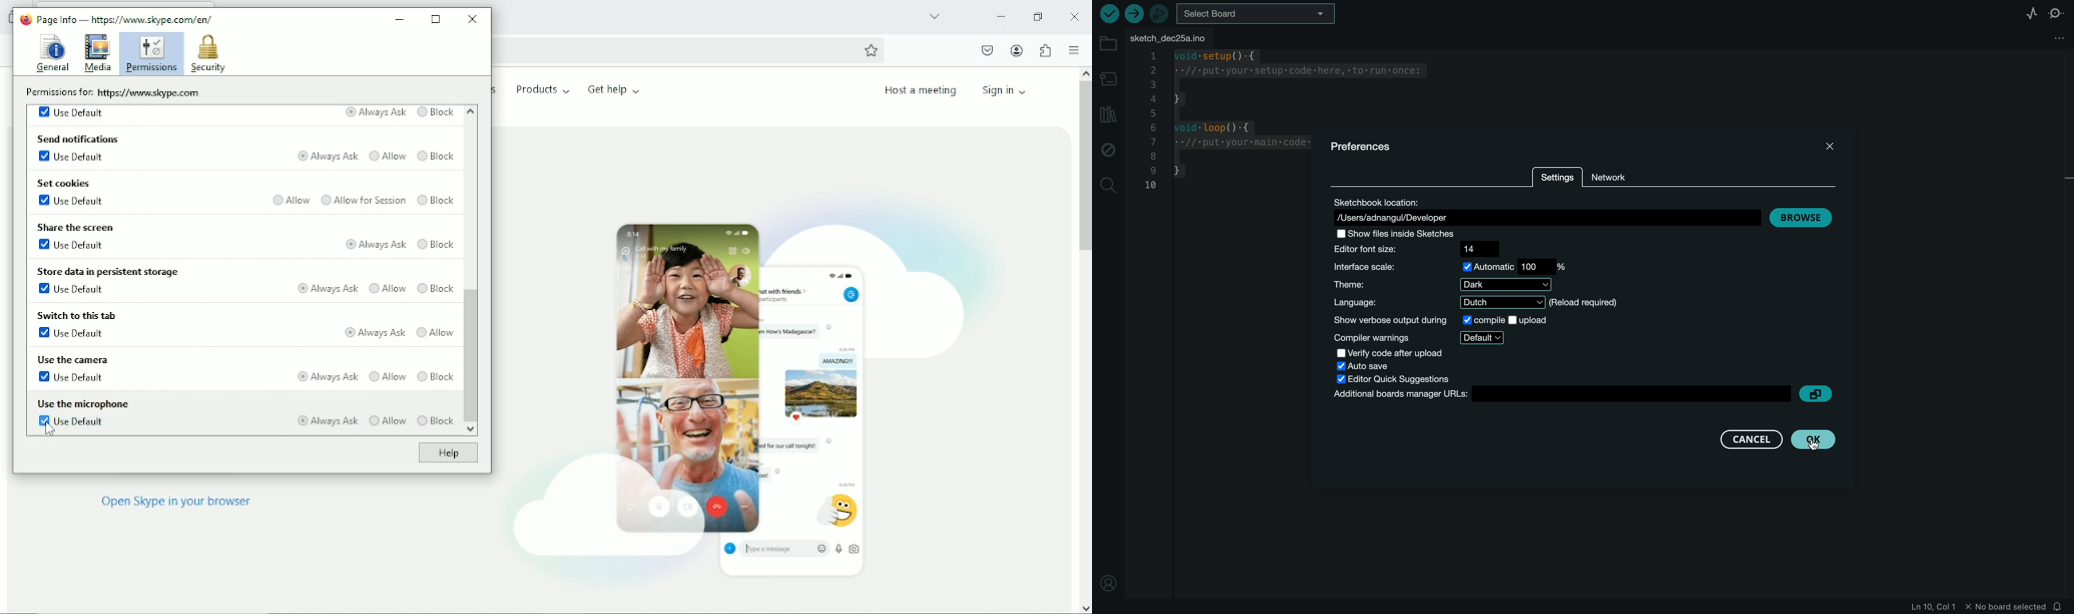 The height and width of the screenshot is (616, 2100). I want to click on Use the camera, so click(71, 359).